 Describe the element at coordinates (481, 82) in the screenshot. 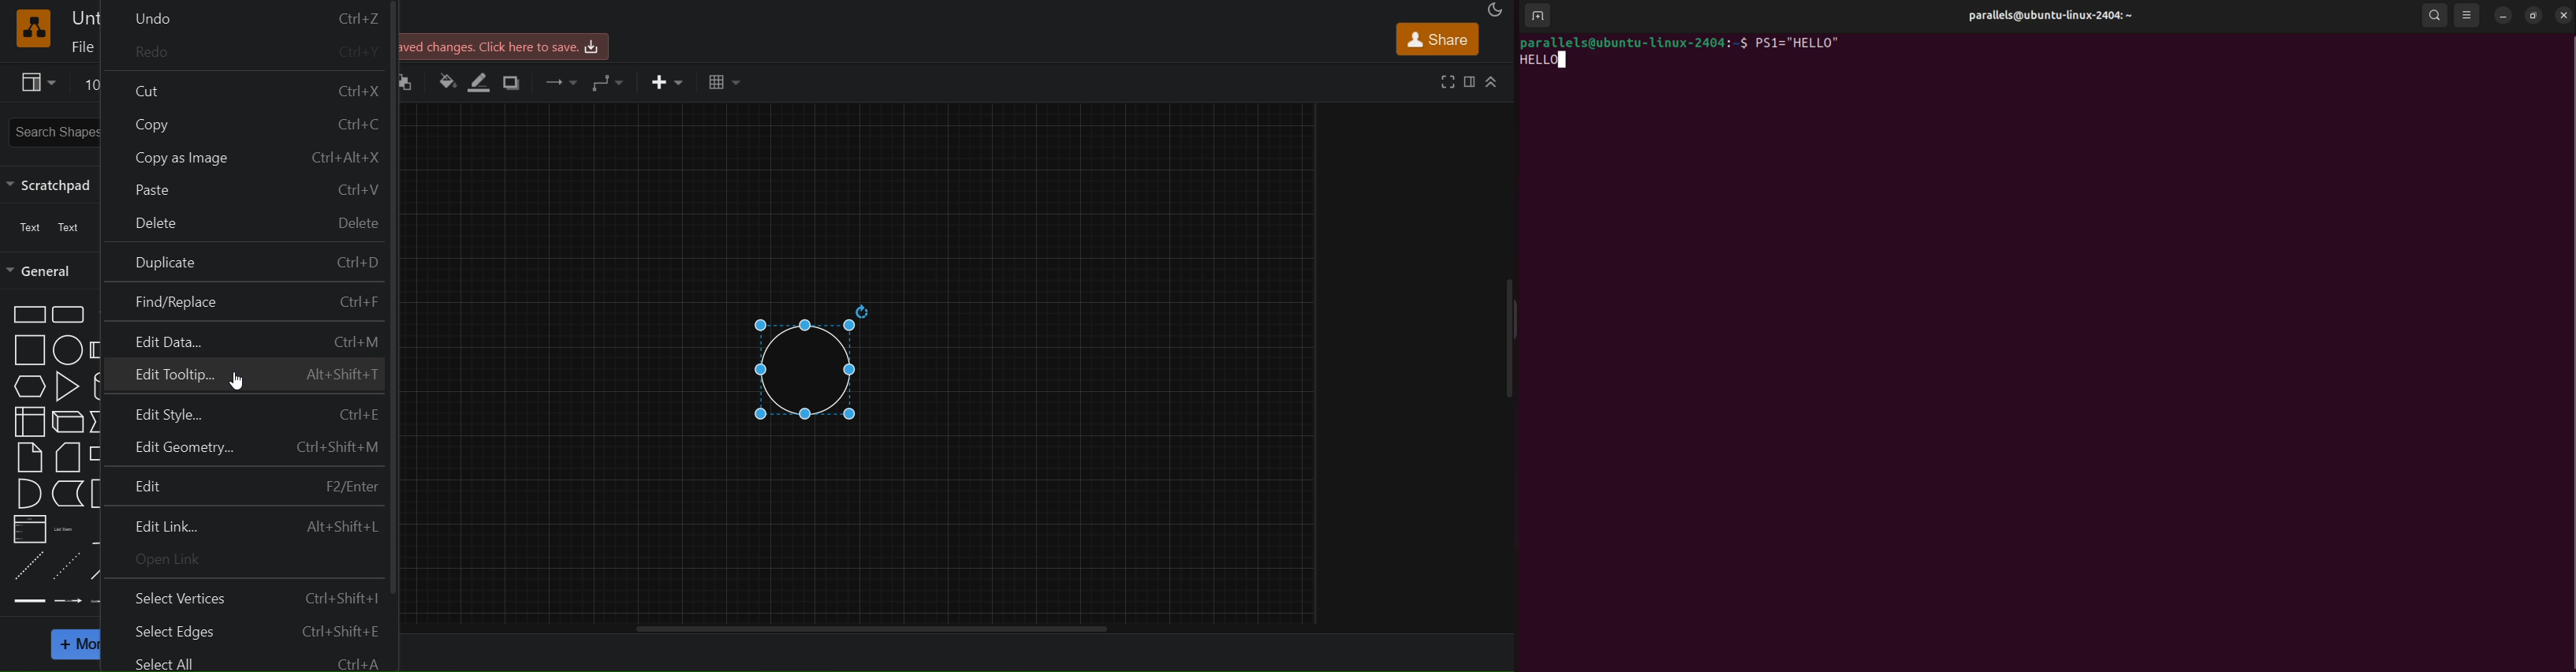

I see `line color` at that location.